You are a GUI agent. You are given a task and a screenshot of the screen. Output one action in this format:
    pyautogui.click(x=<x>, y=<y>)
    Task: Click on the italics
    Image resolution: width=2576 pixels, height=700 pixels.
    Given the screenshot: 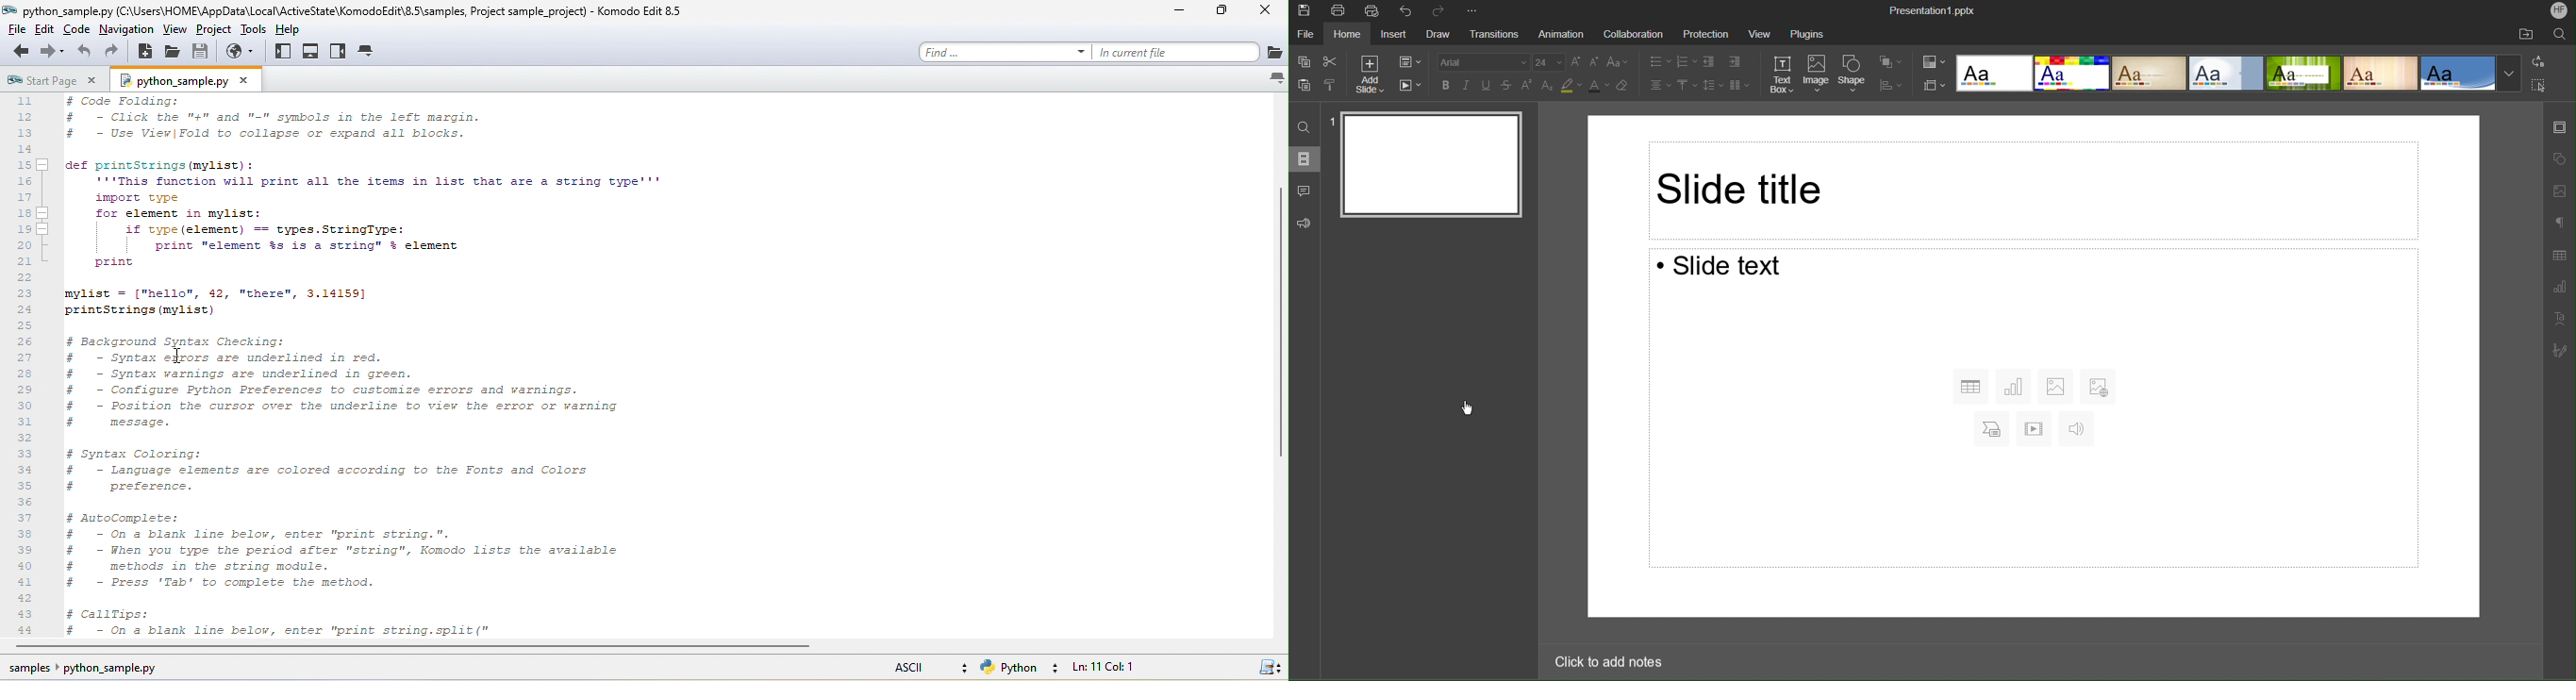 What is the action you would take?
    pyautogui.click(x=1464, y=84)
    